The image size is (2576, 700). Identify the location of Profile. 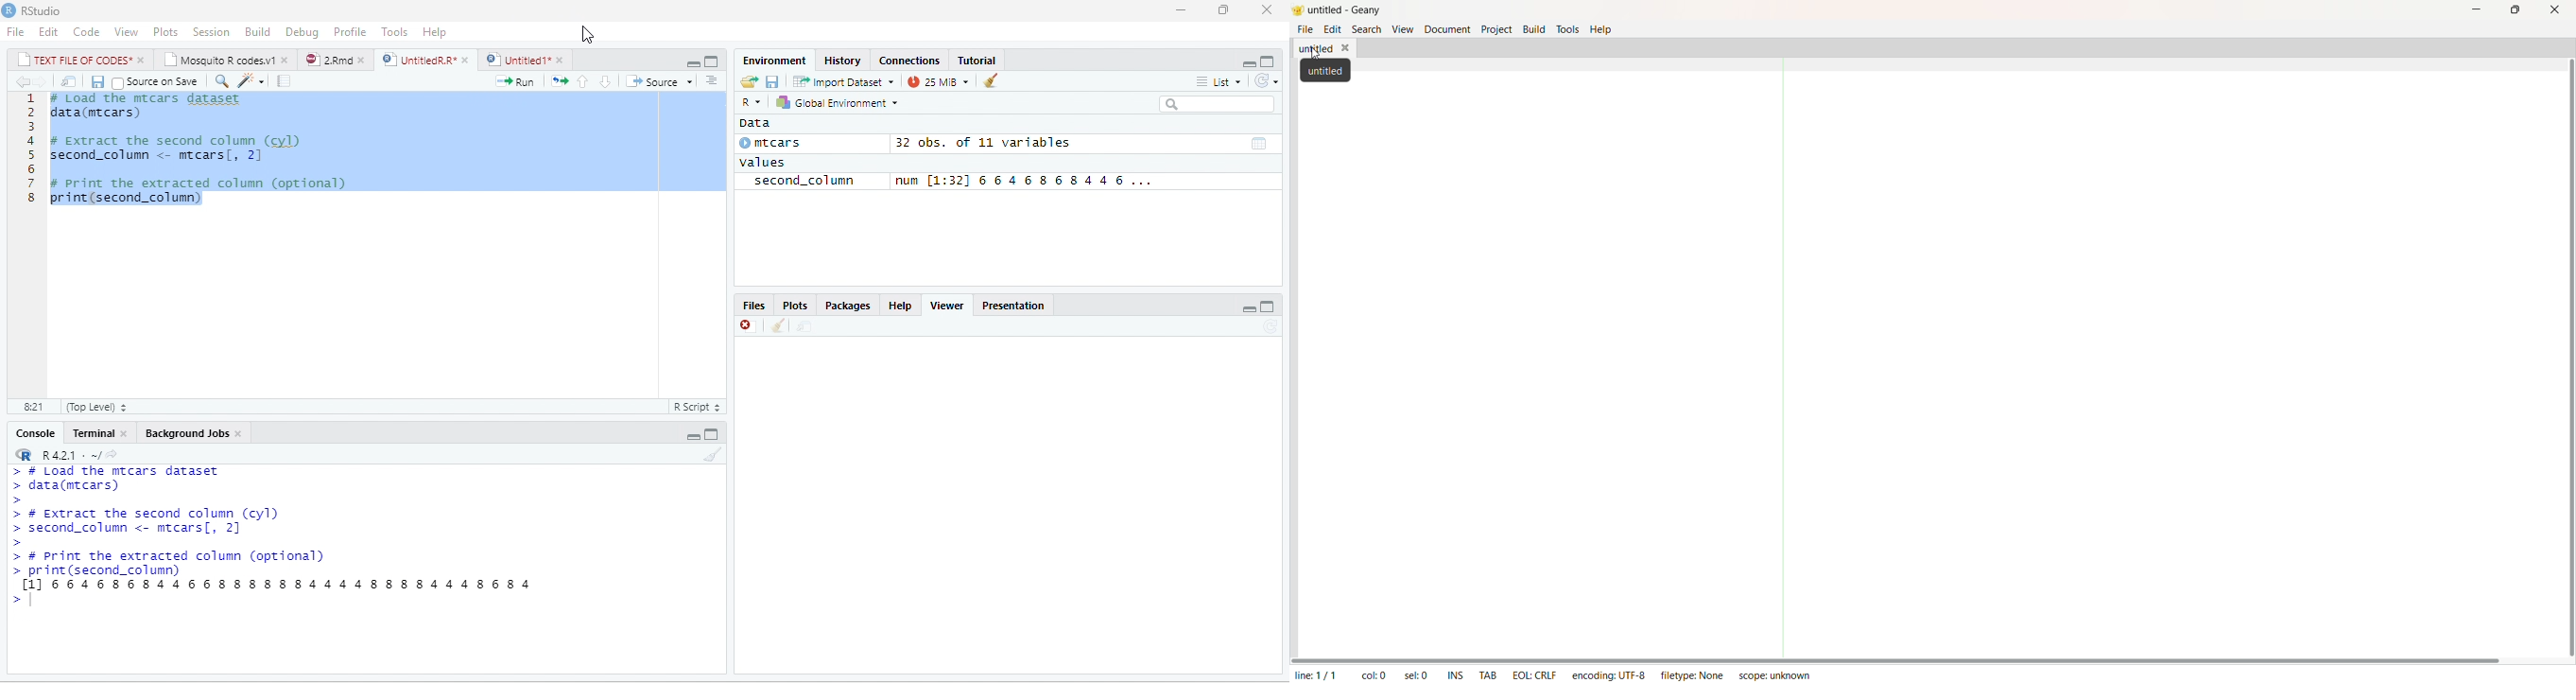
(351, 30).